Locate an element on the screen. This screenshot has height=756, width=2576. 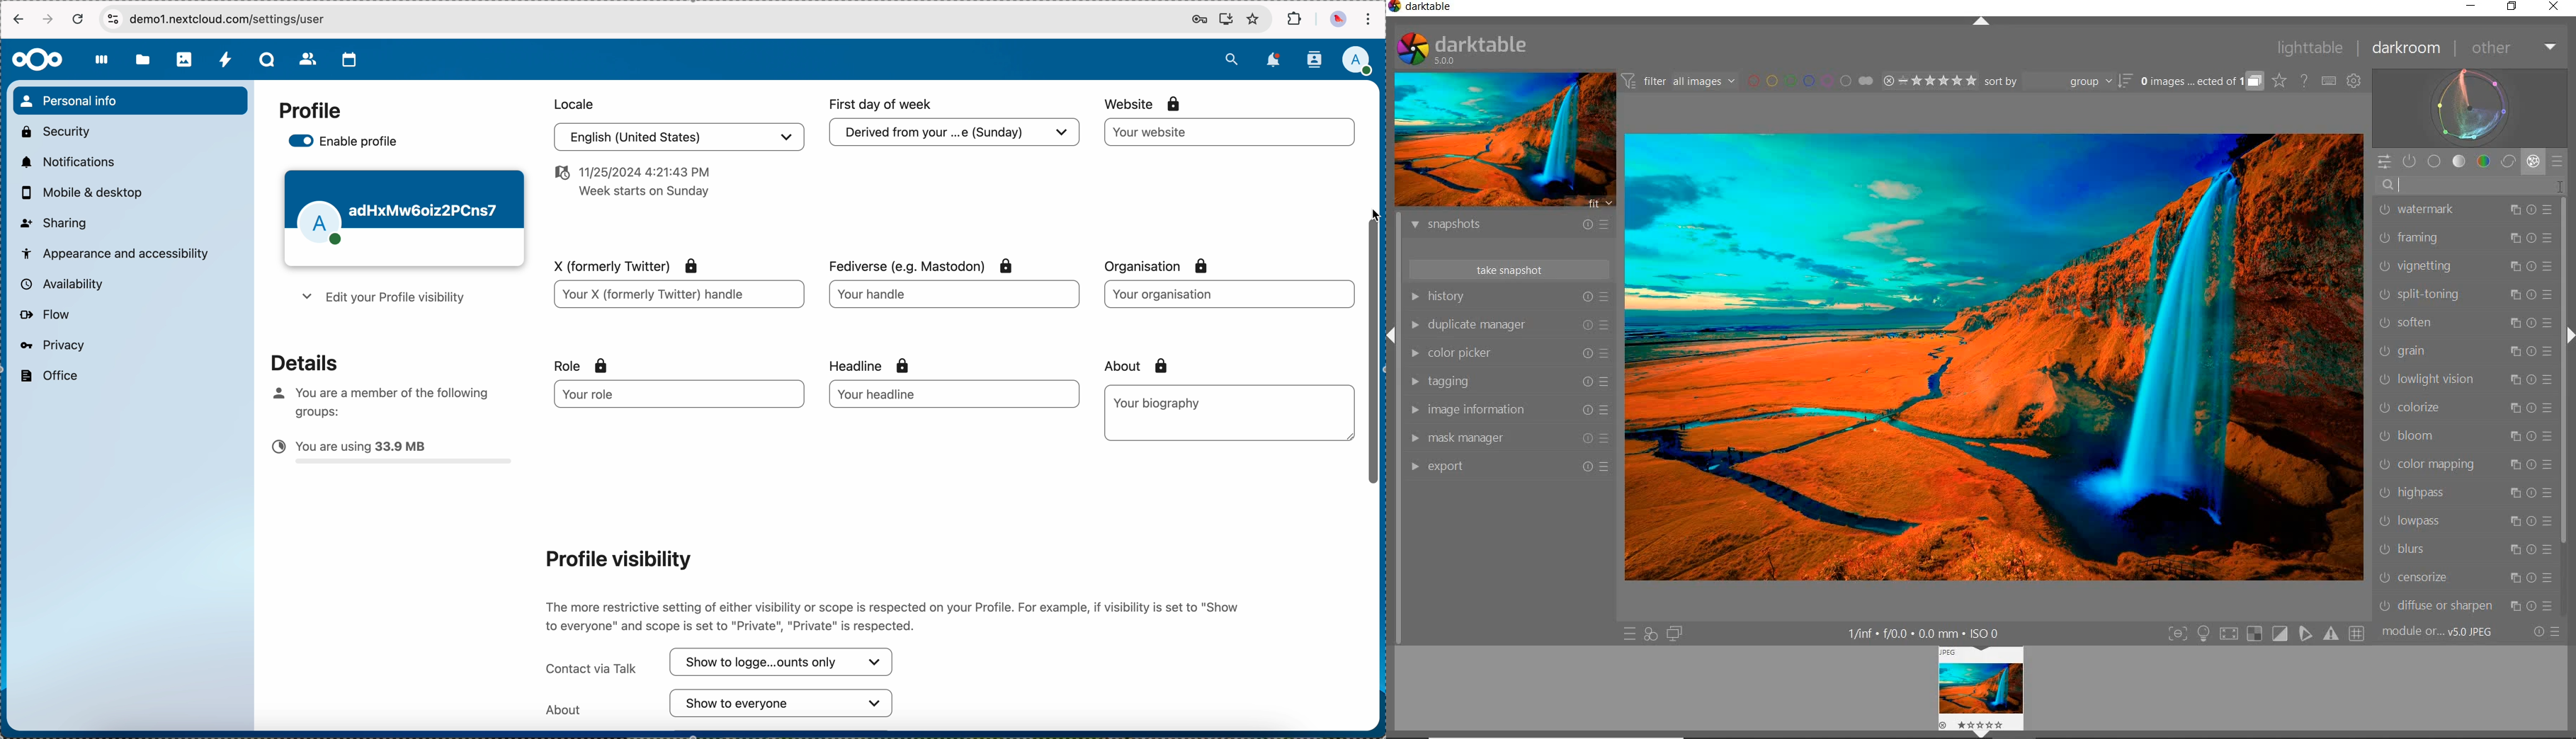
personal info is located at coordinates (130, 101).